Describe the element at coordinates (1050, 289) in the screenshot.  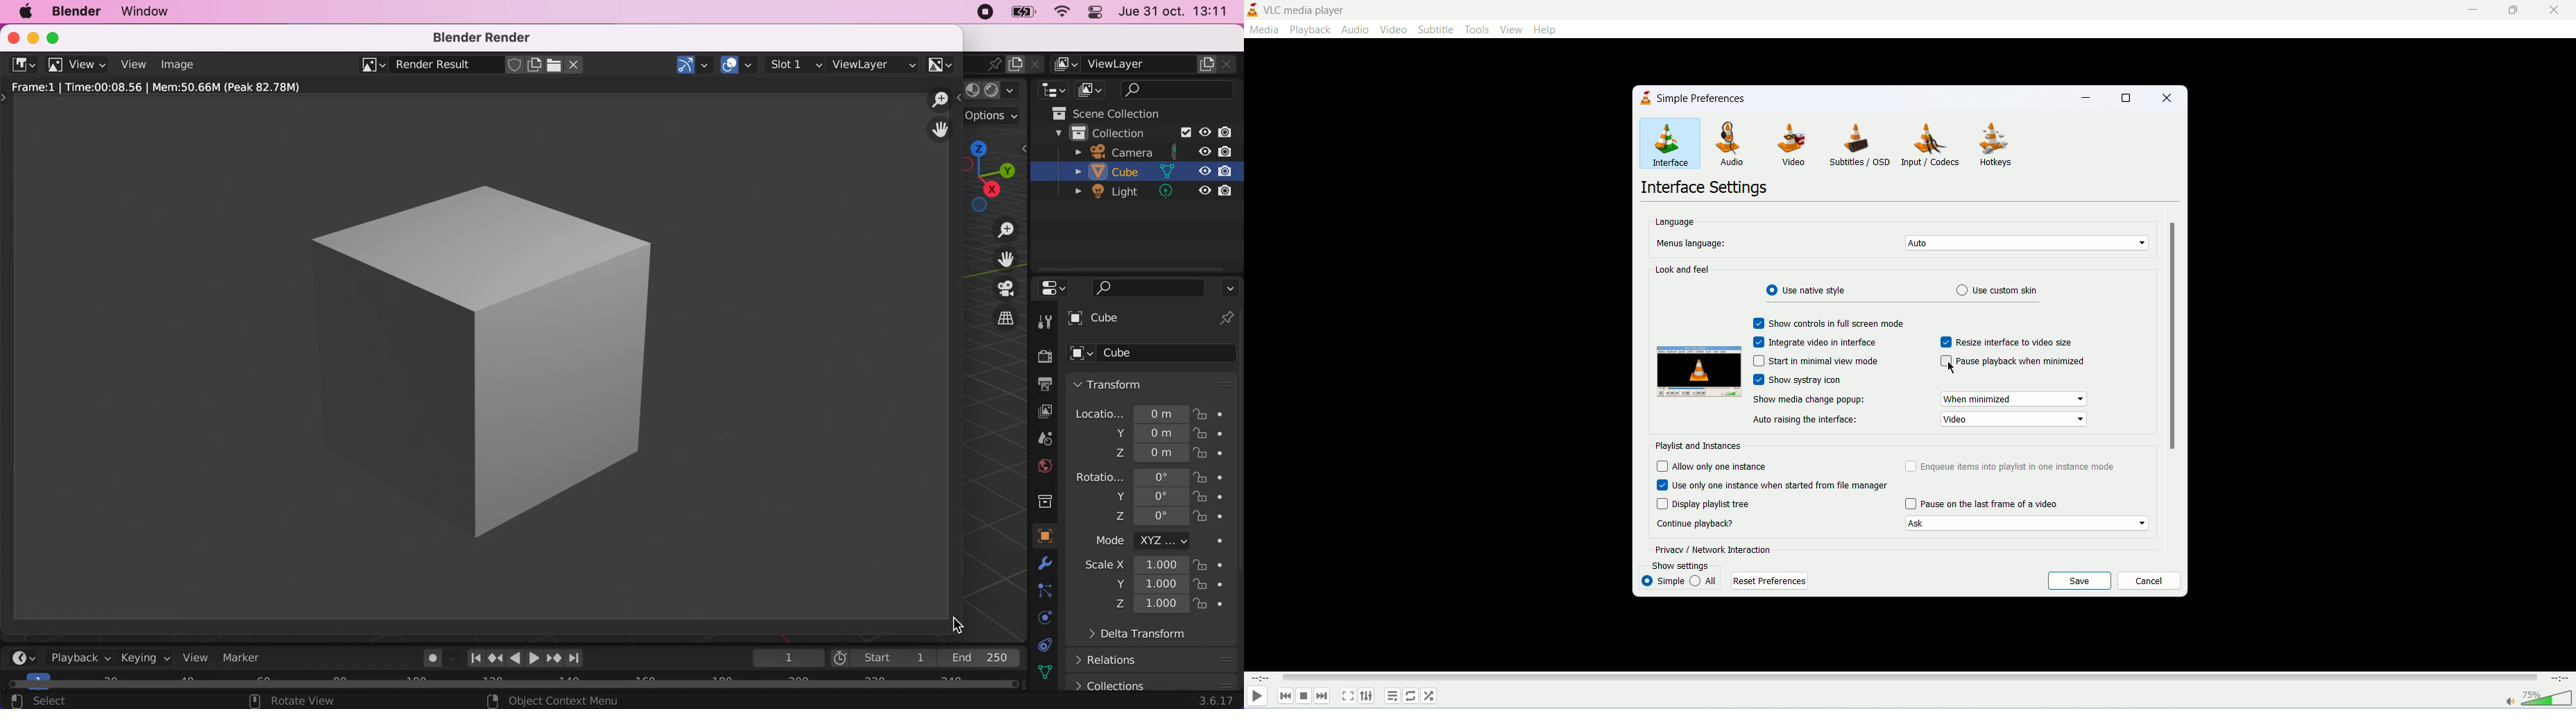
I see `editor type` at that location.